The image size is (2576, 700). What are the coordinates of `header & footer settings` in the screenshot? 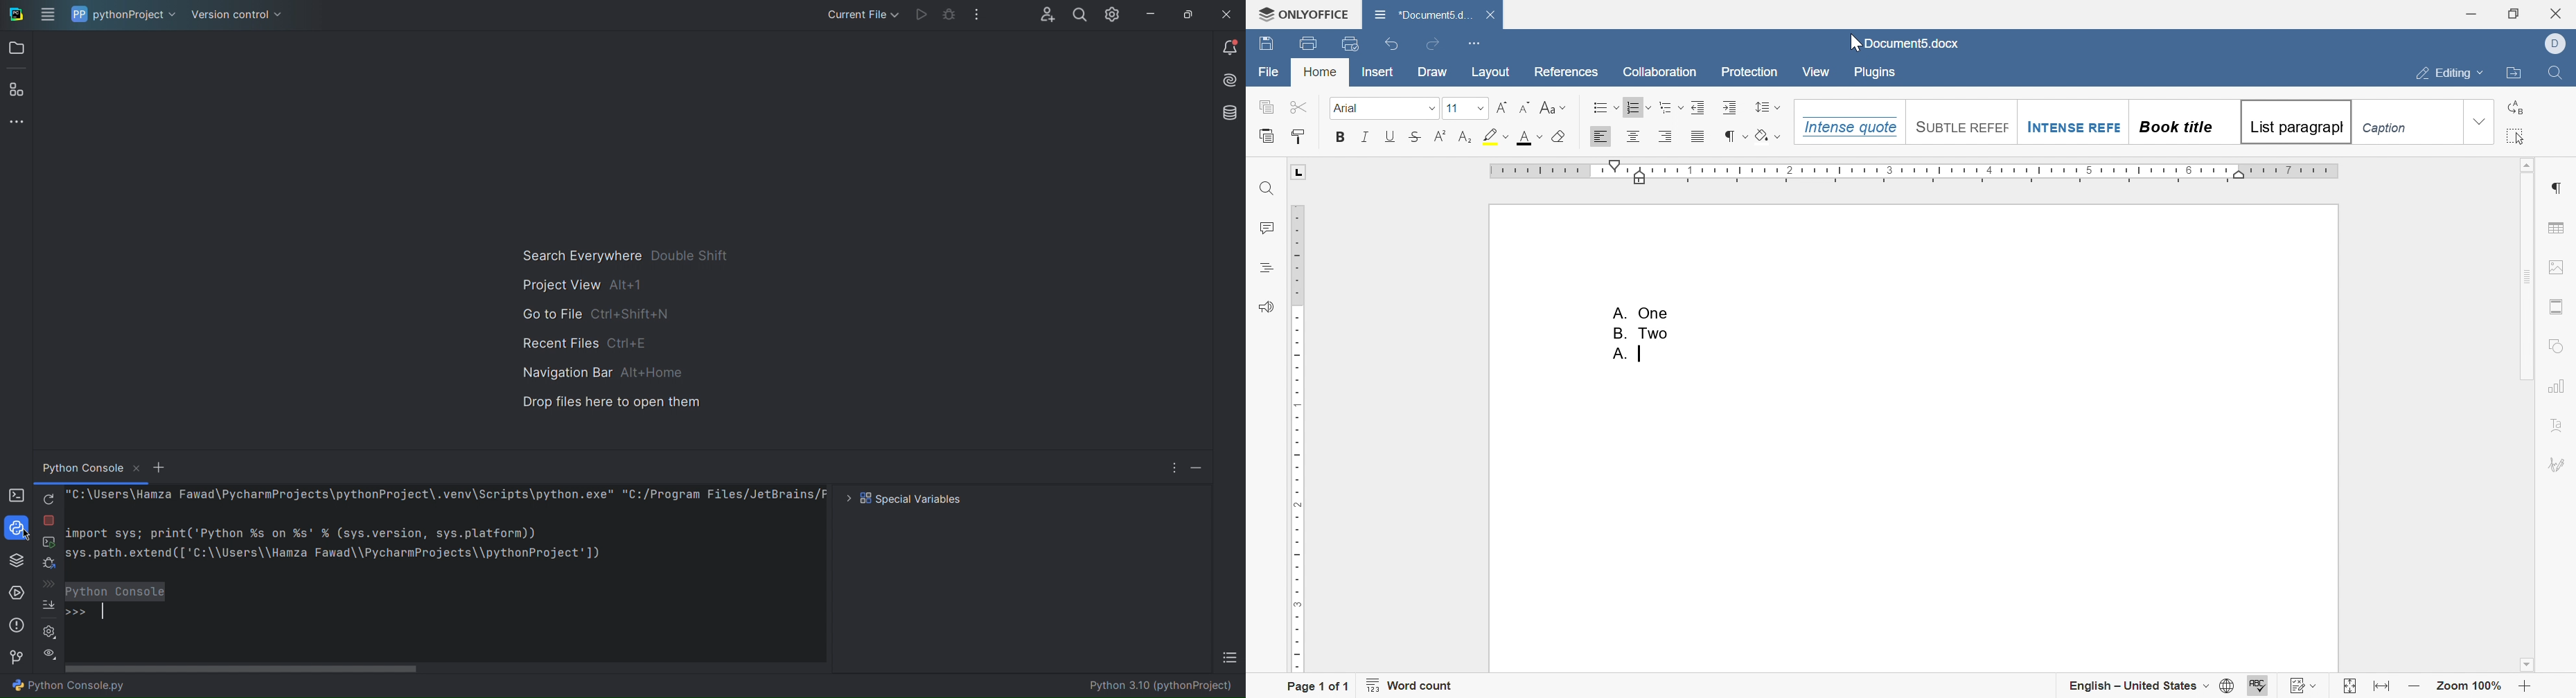 It's located at (2556, 307).